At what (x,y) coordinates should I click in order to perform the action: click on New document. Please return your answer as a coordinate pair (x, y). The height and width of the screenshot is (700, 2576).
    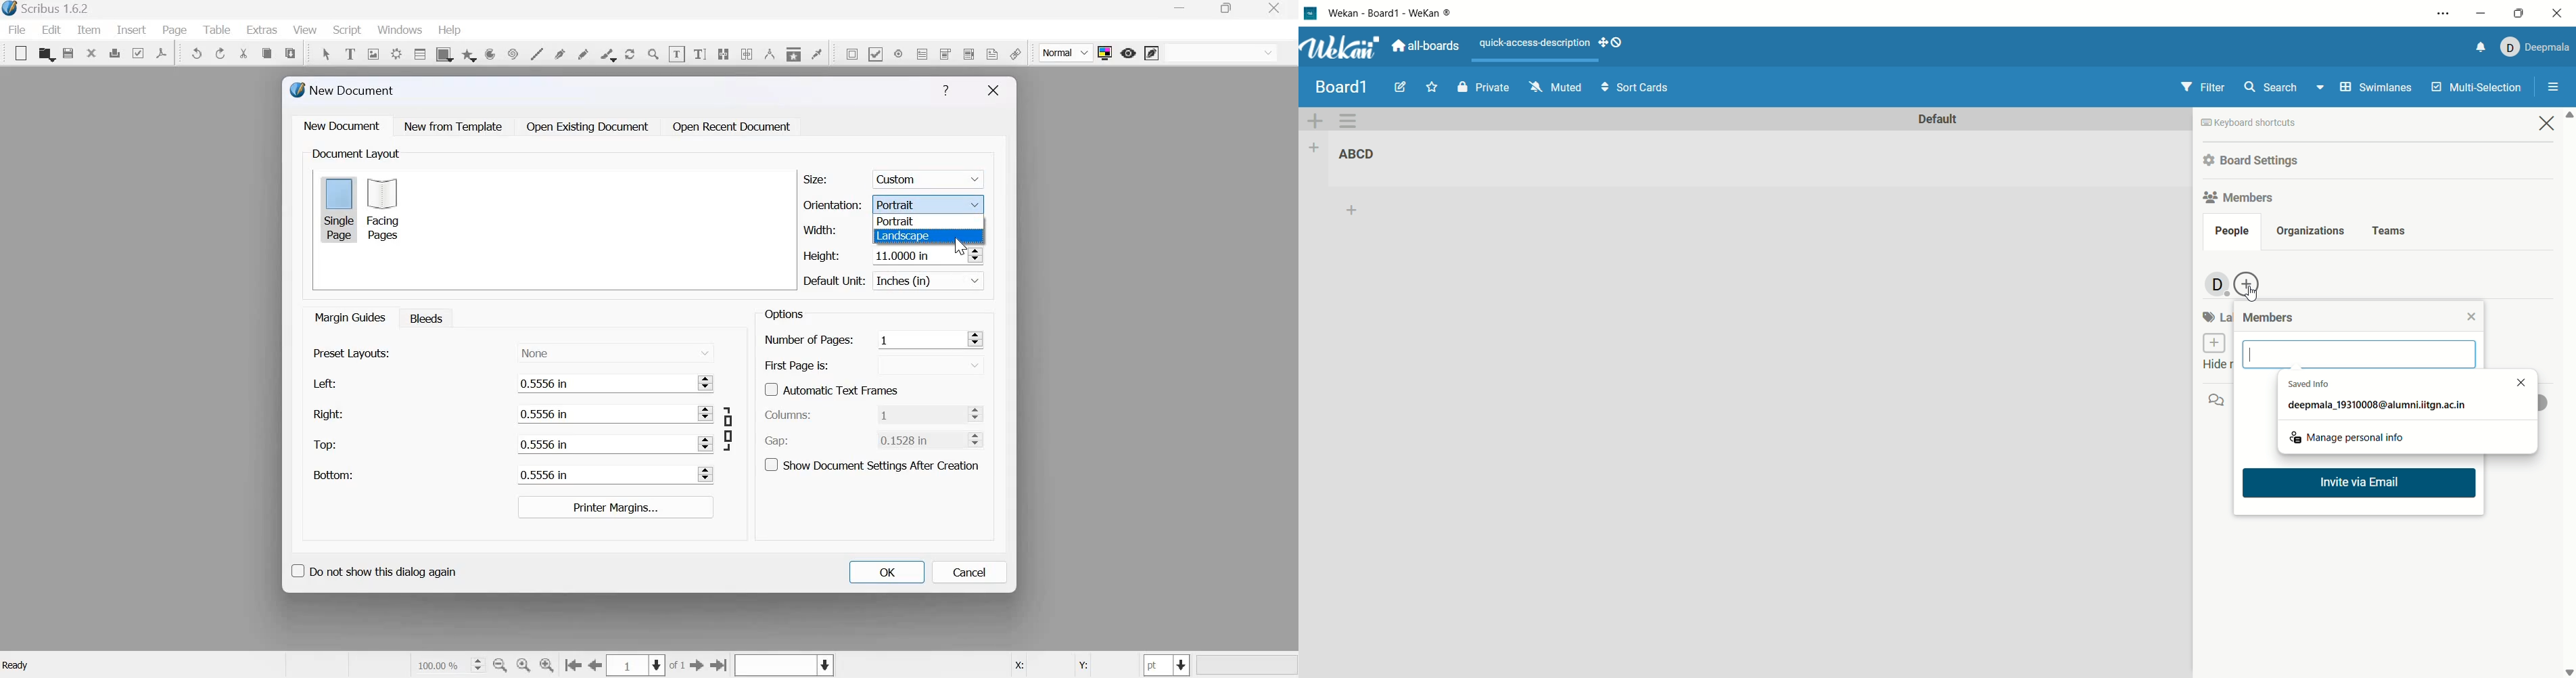
    Looking at the image, I should click on (342, 125).